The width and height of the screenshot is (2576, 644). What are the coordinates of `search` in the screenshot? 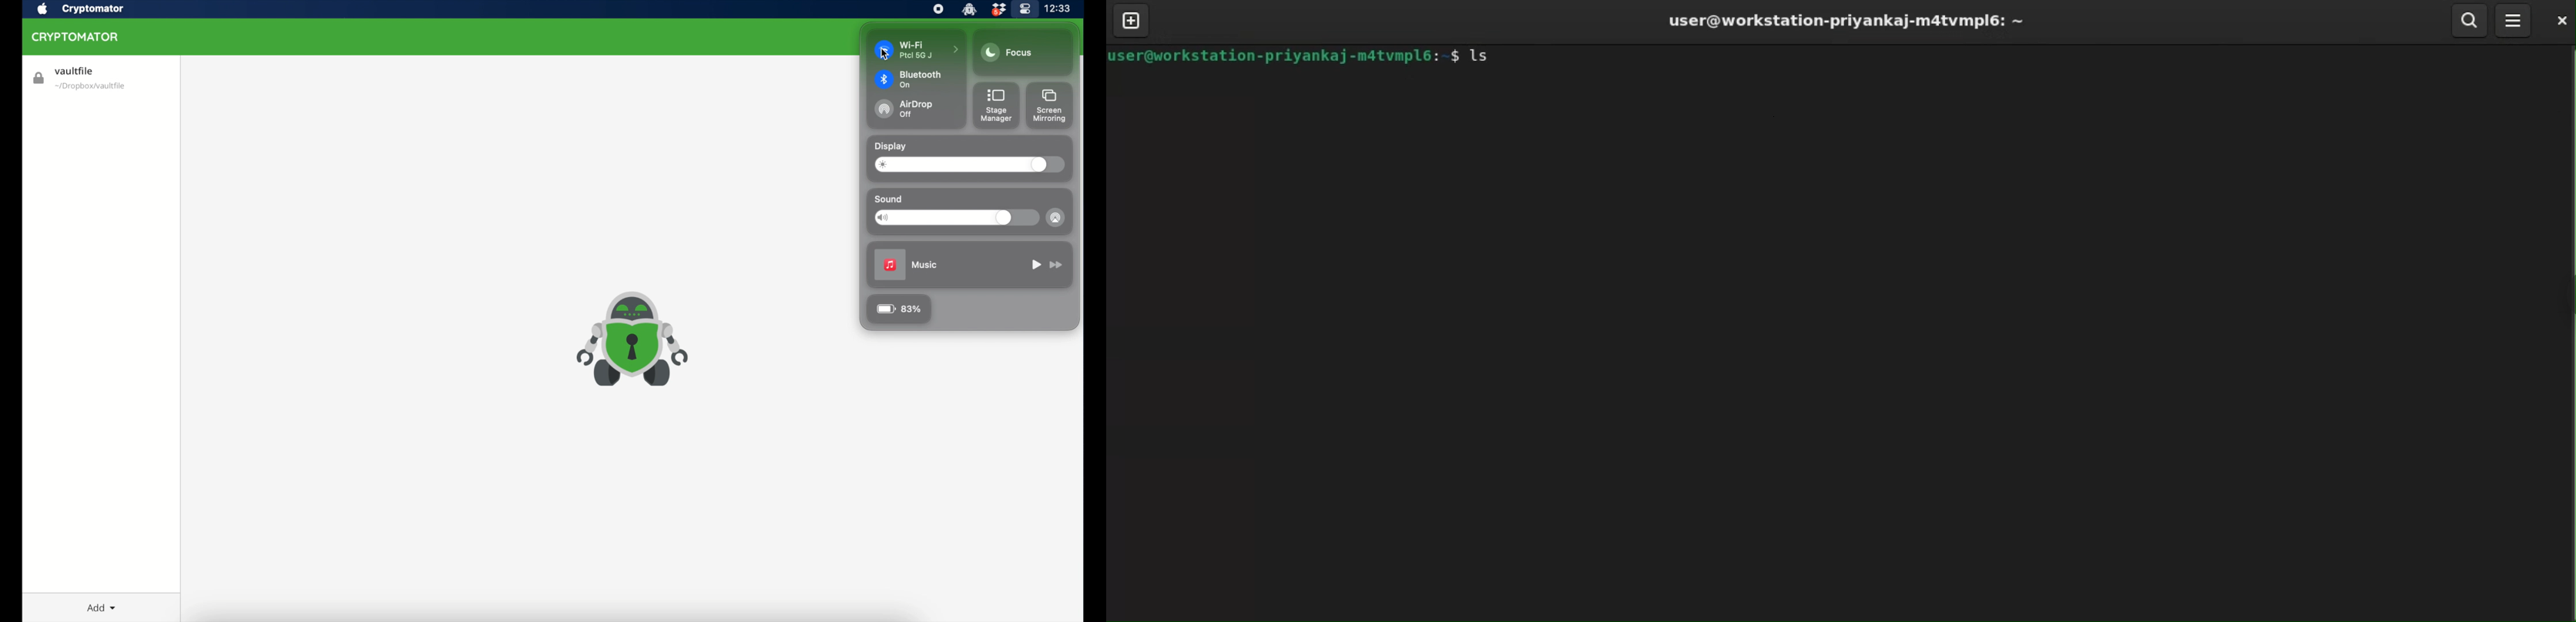 It's located at (2470, 19).